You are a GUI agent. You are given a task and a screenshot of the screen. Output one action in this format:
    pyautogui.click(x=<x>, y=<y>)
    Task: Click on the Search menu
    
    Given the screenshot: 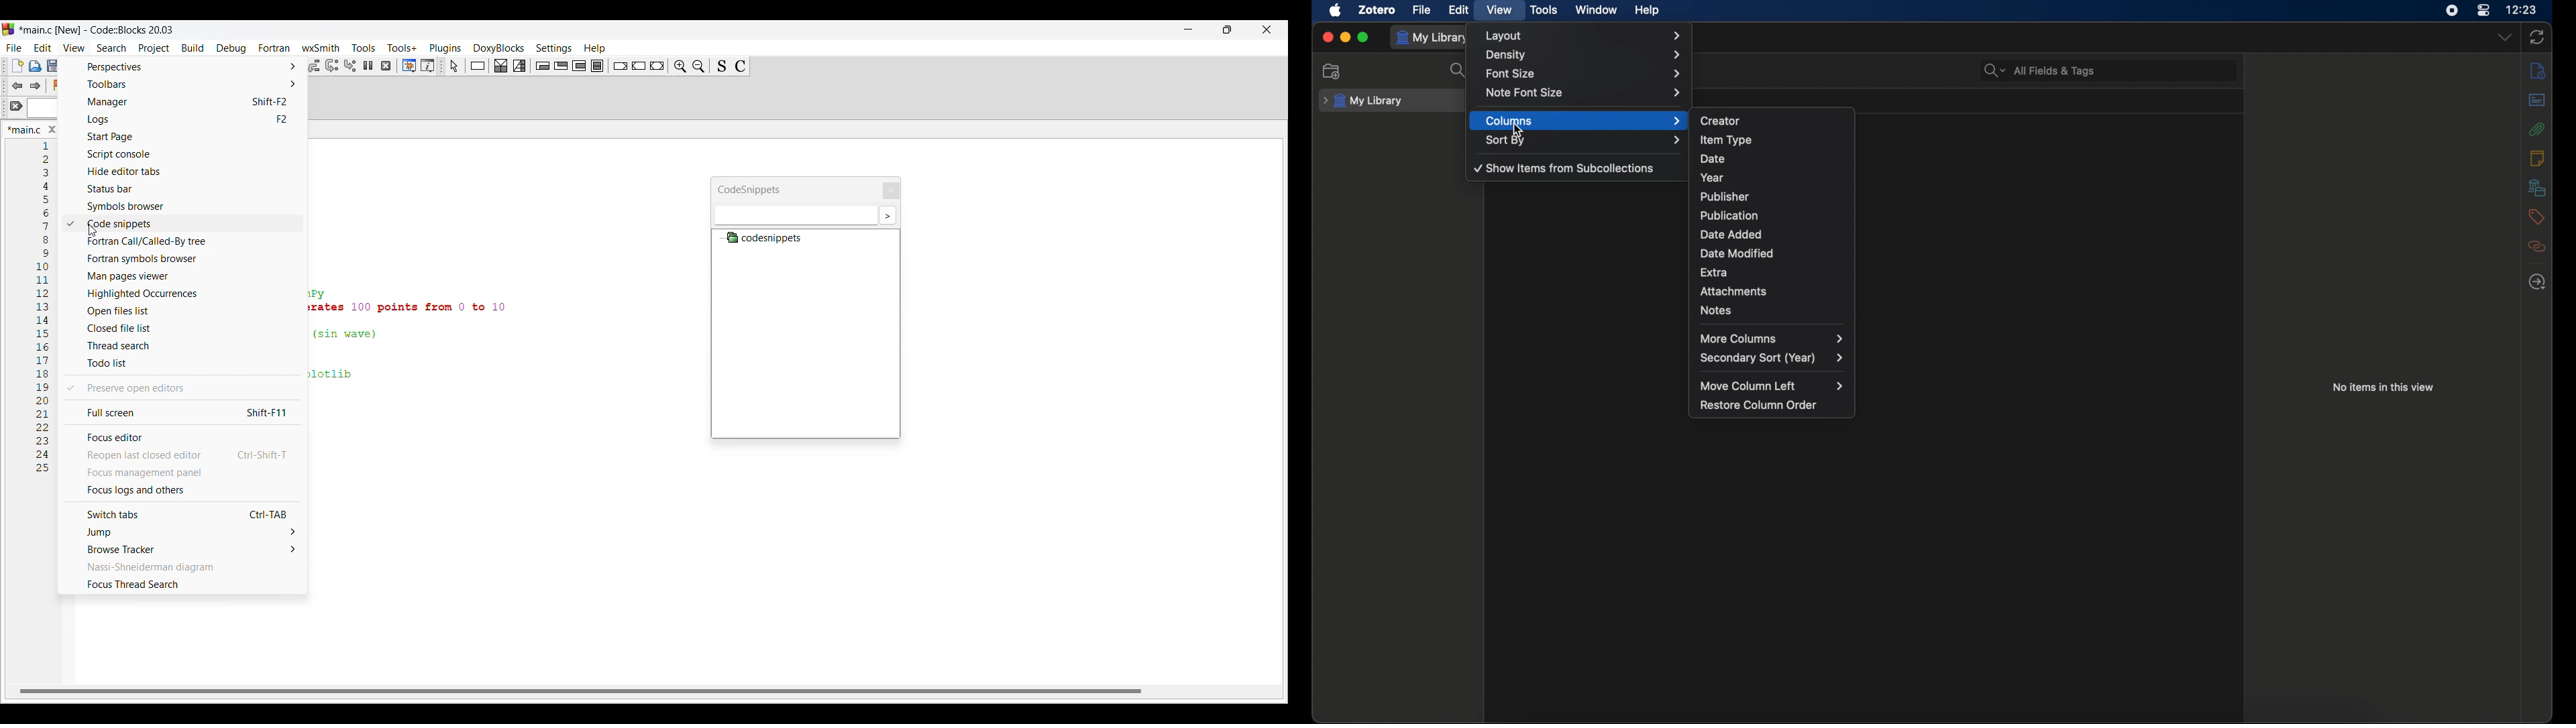 What is the action you would take?
    pyautogui.click(x=112, y=48)
    